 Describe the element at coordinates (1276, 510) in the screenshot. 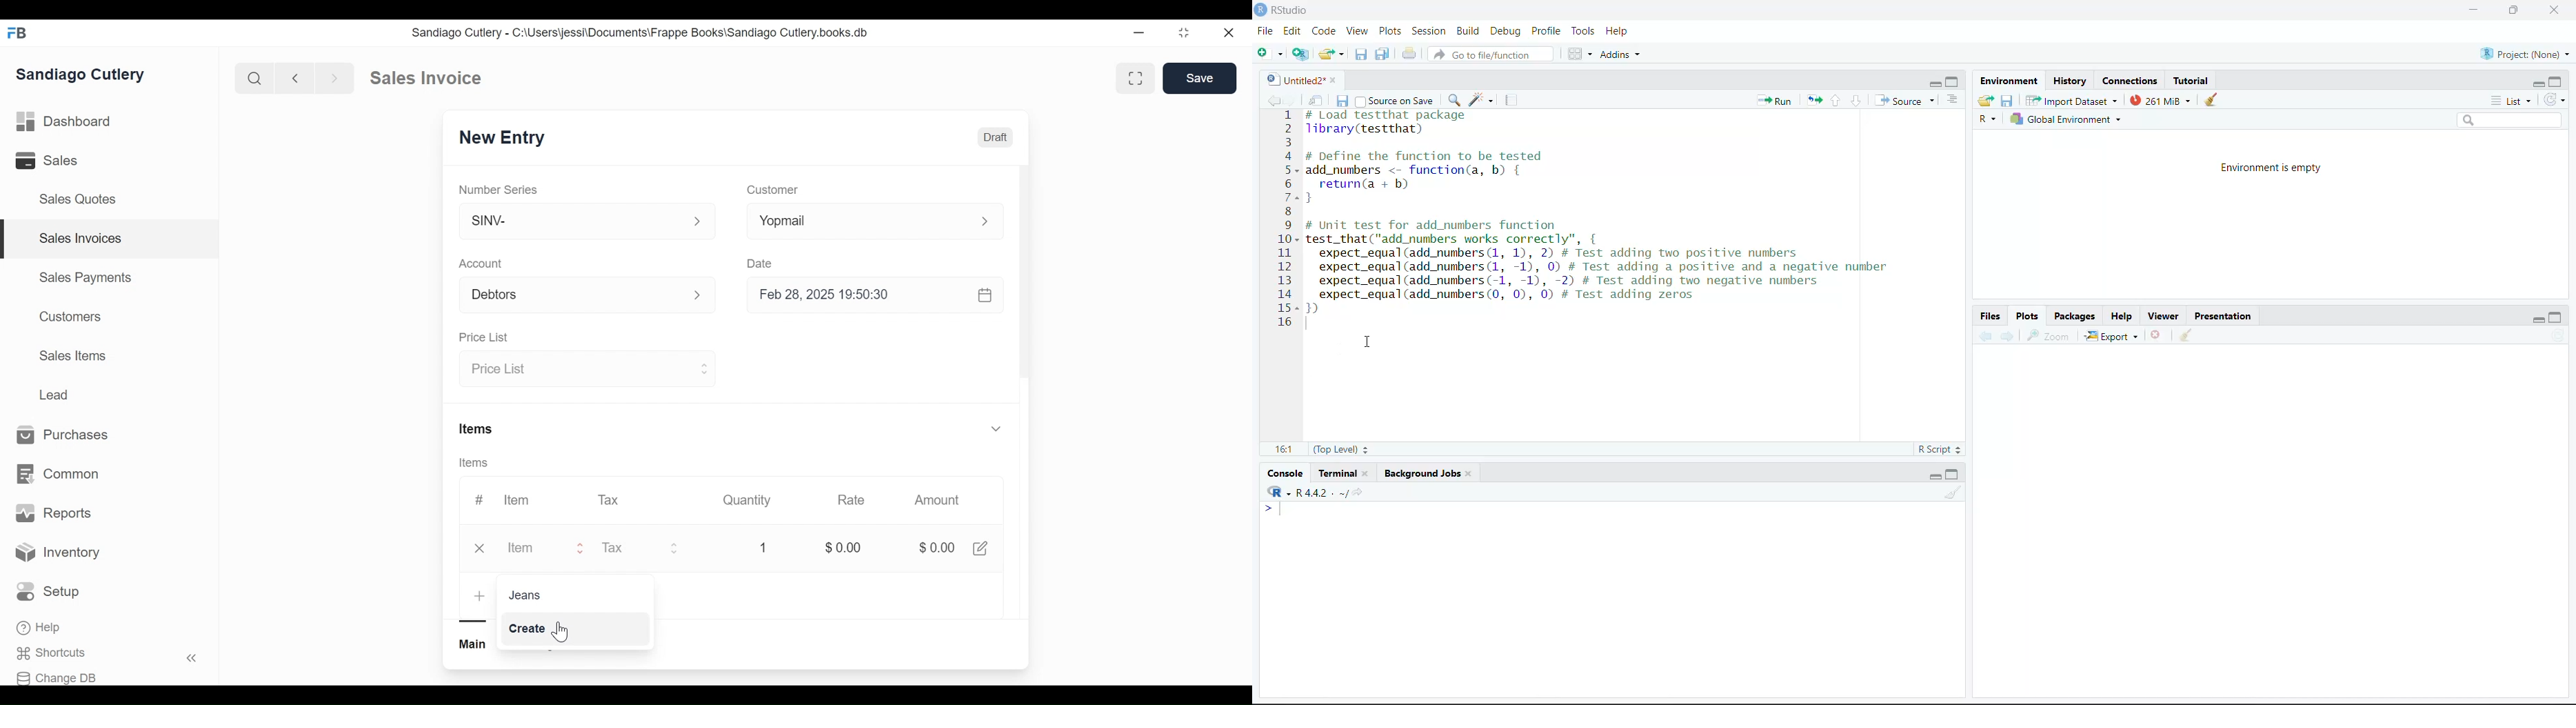

I see `typing cursor` at that location.